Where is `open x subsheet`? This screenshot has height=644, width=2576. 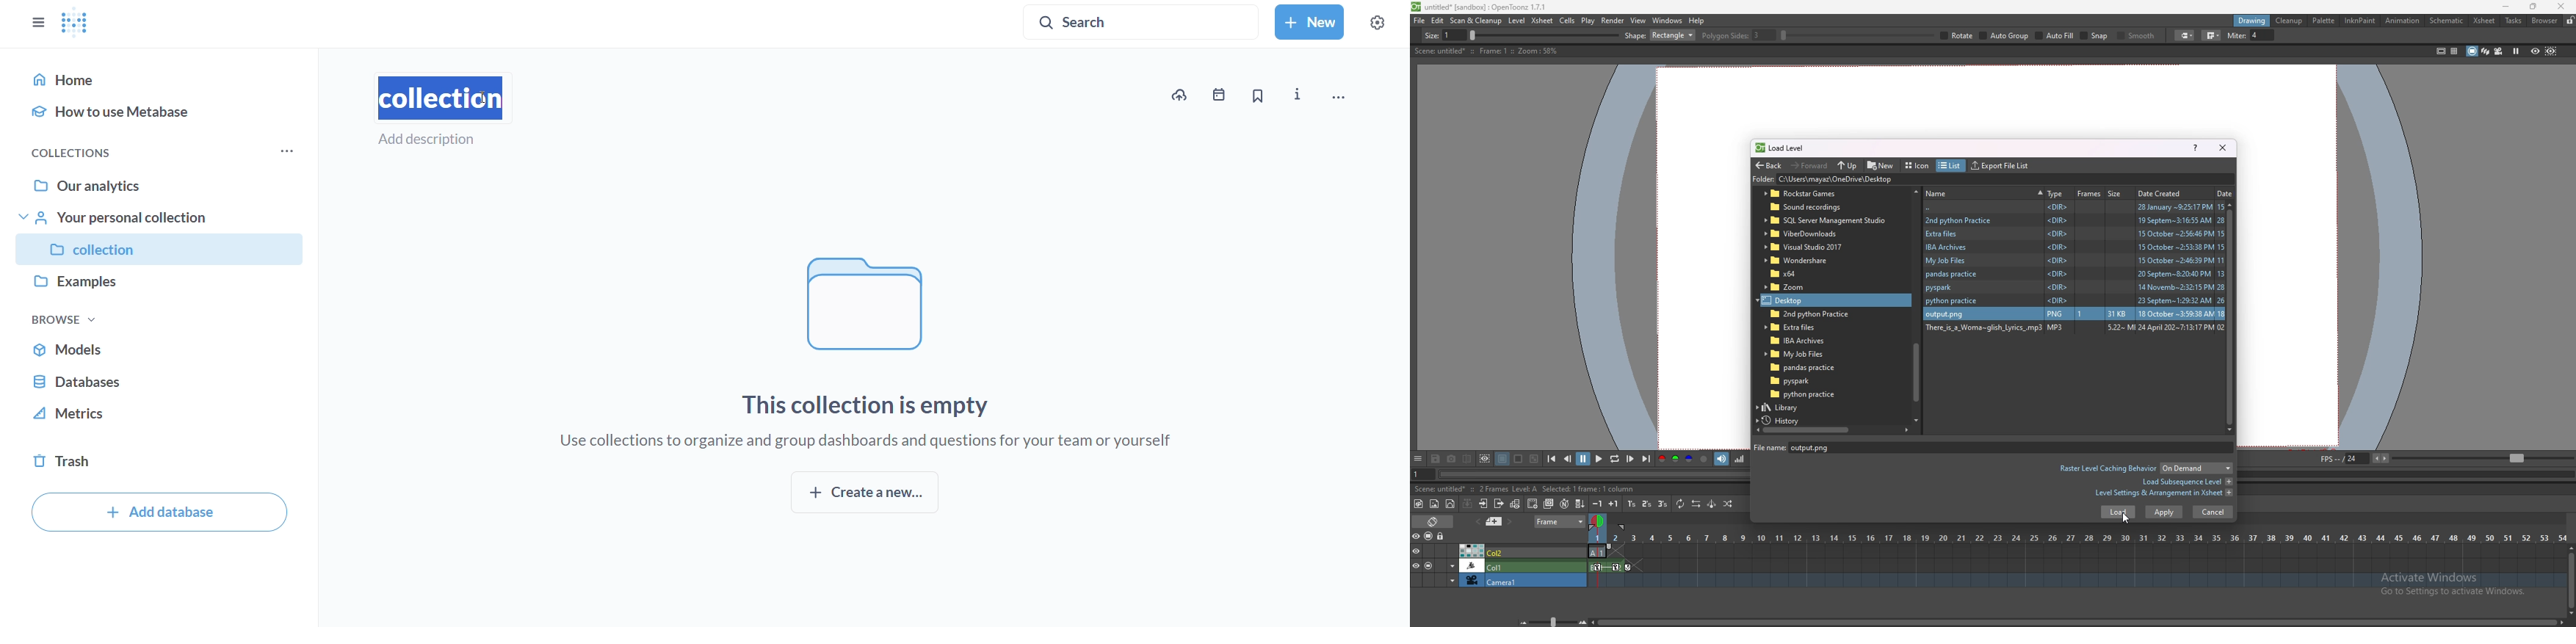 open x subsheet is located at coordinates (1483, 504).